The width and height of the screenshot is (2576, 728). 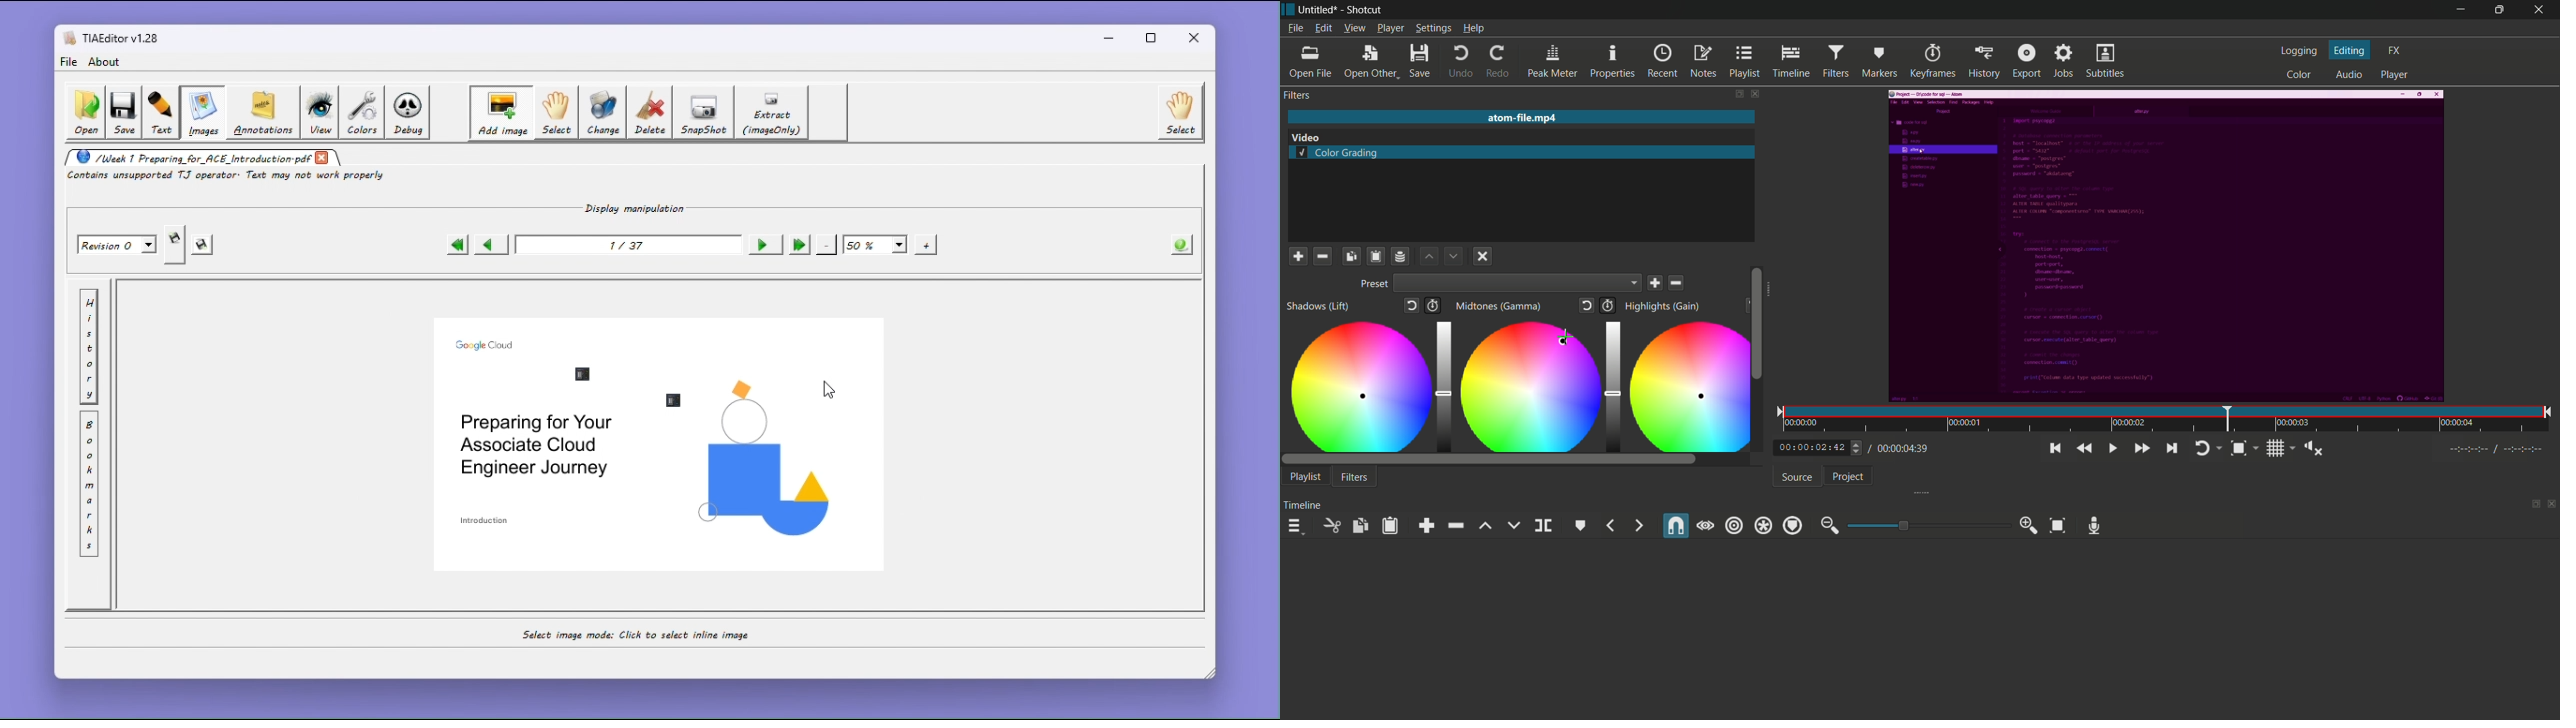 What do you see at coordinates (1674, 527) in the screenshot?
I see `snap` at bounding box center [1674, 527].